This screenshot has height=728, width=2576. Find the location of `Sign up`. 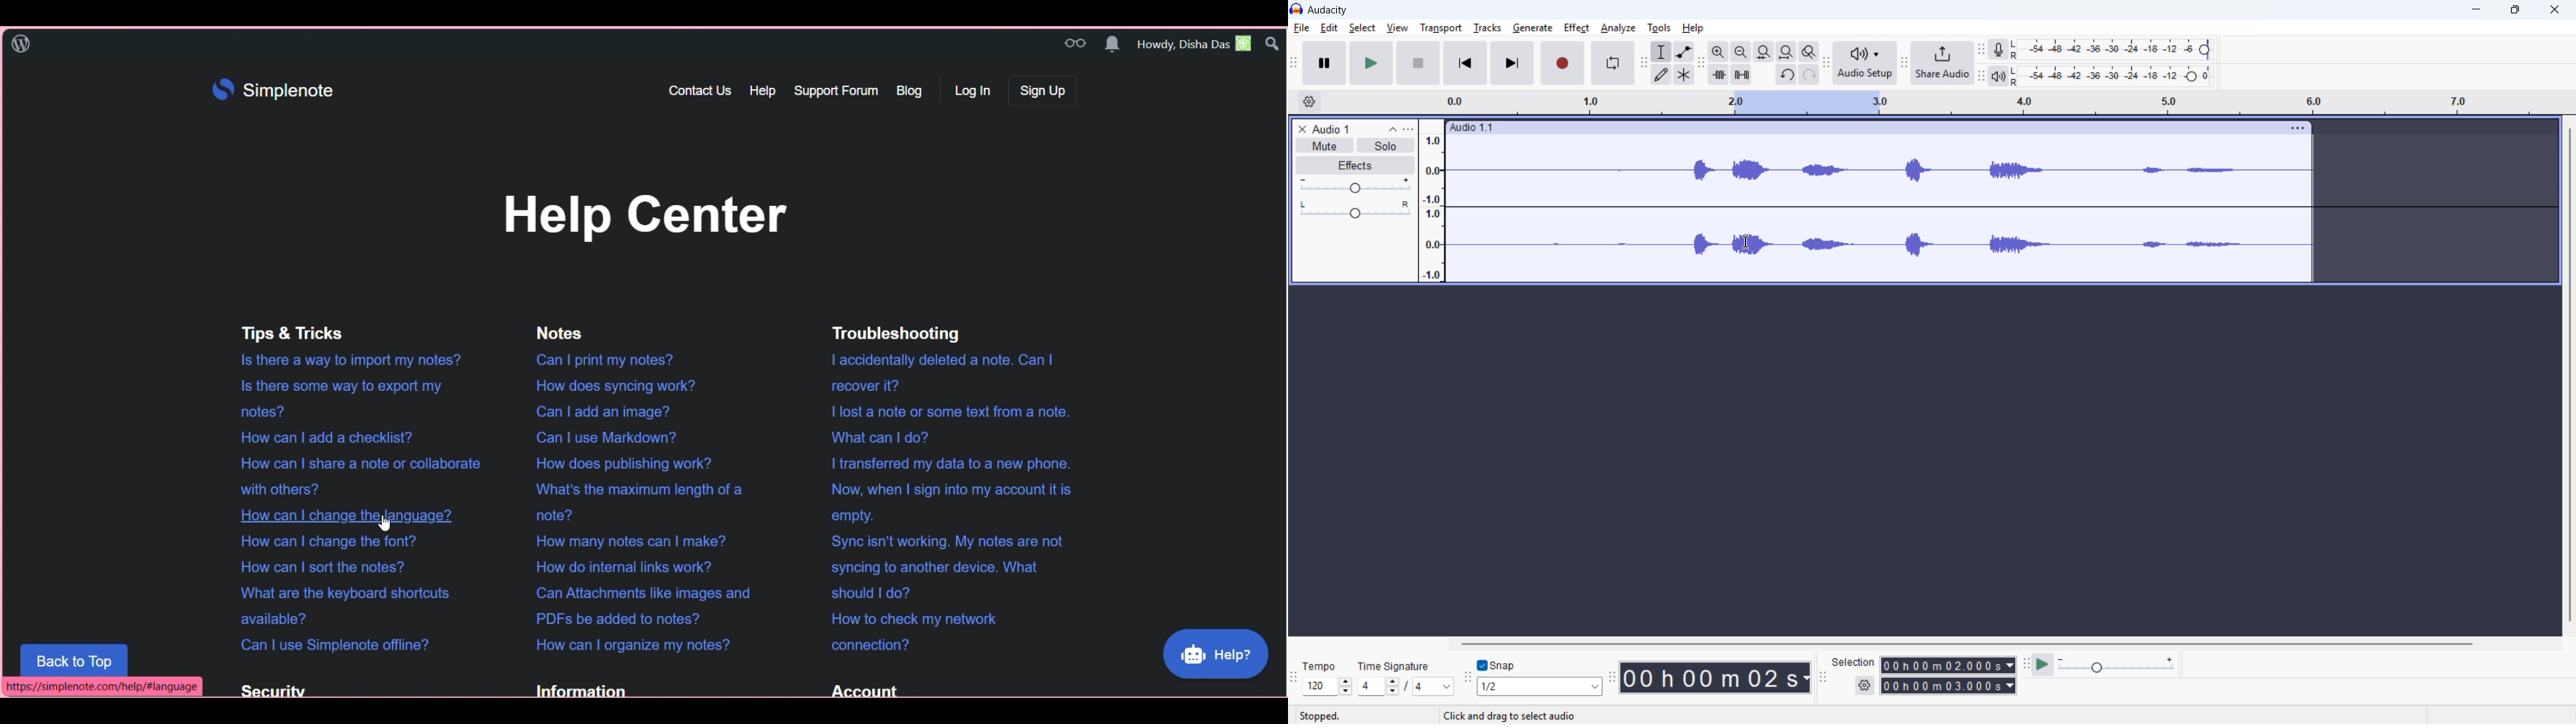

Sign up is located at coordinates (1042, 90).